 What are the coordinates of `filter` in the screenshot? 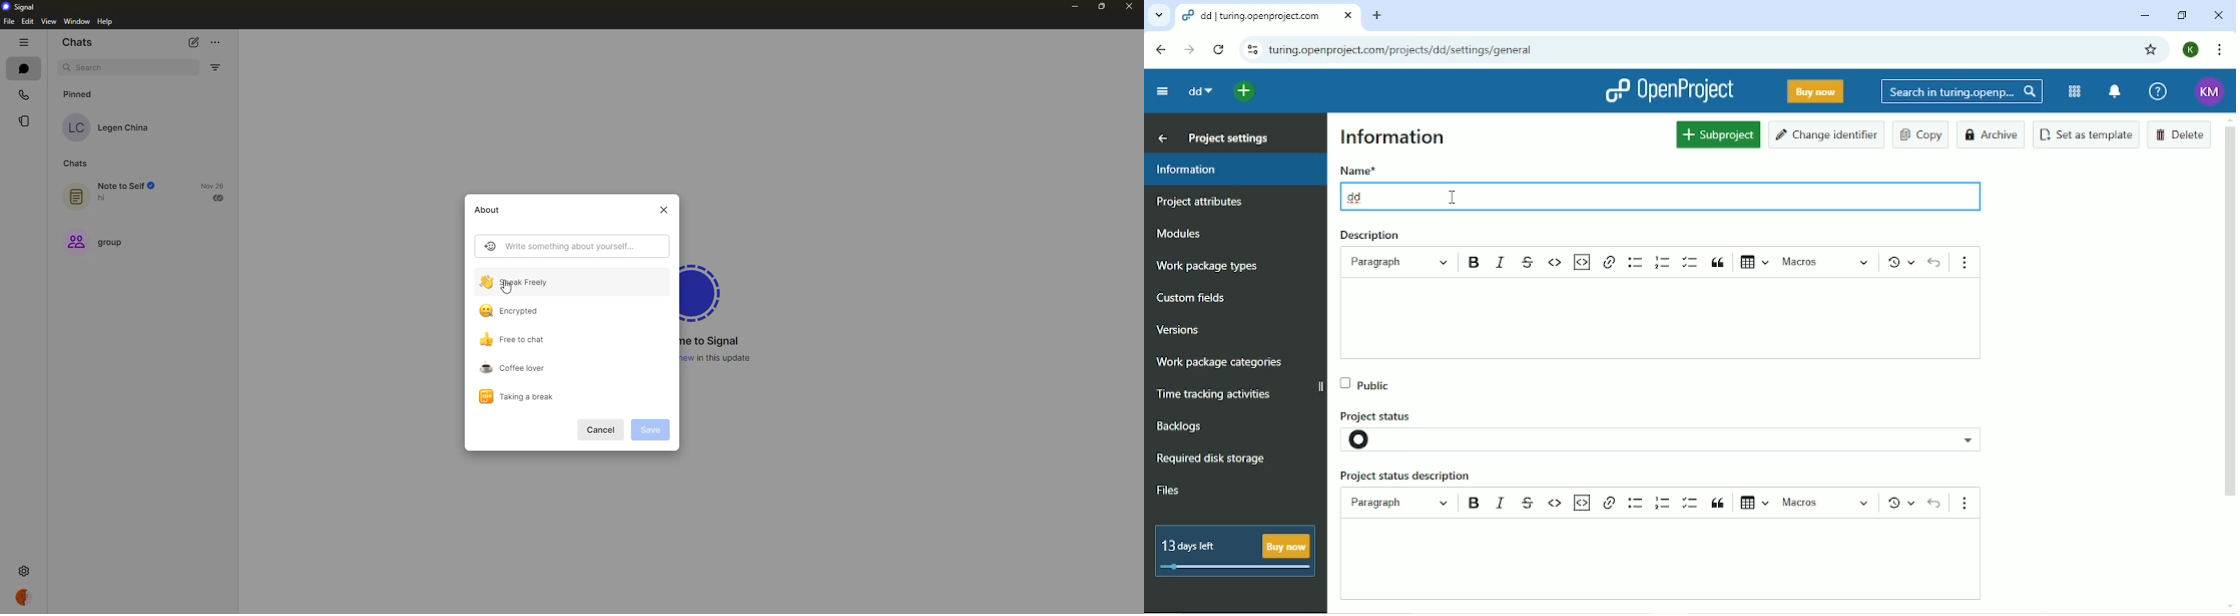 It's located at (215, 67).